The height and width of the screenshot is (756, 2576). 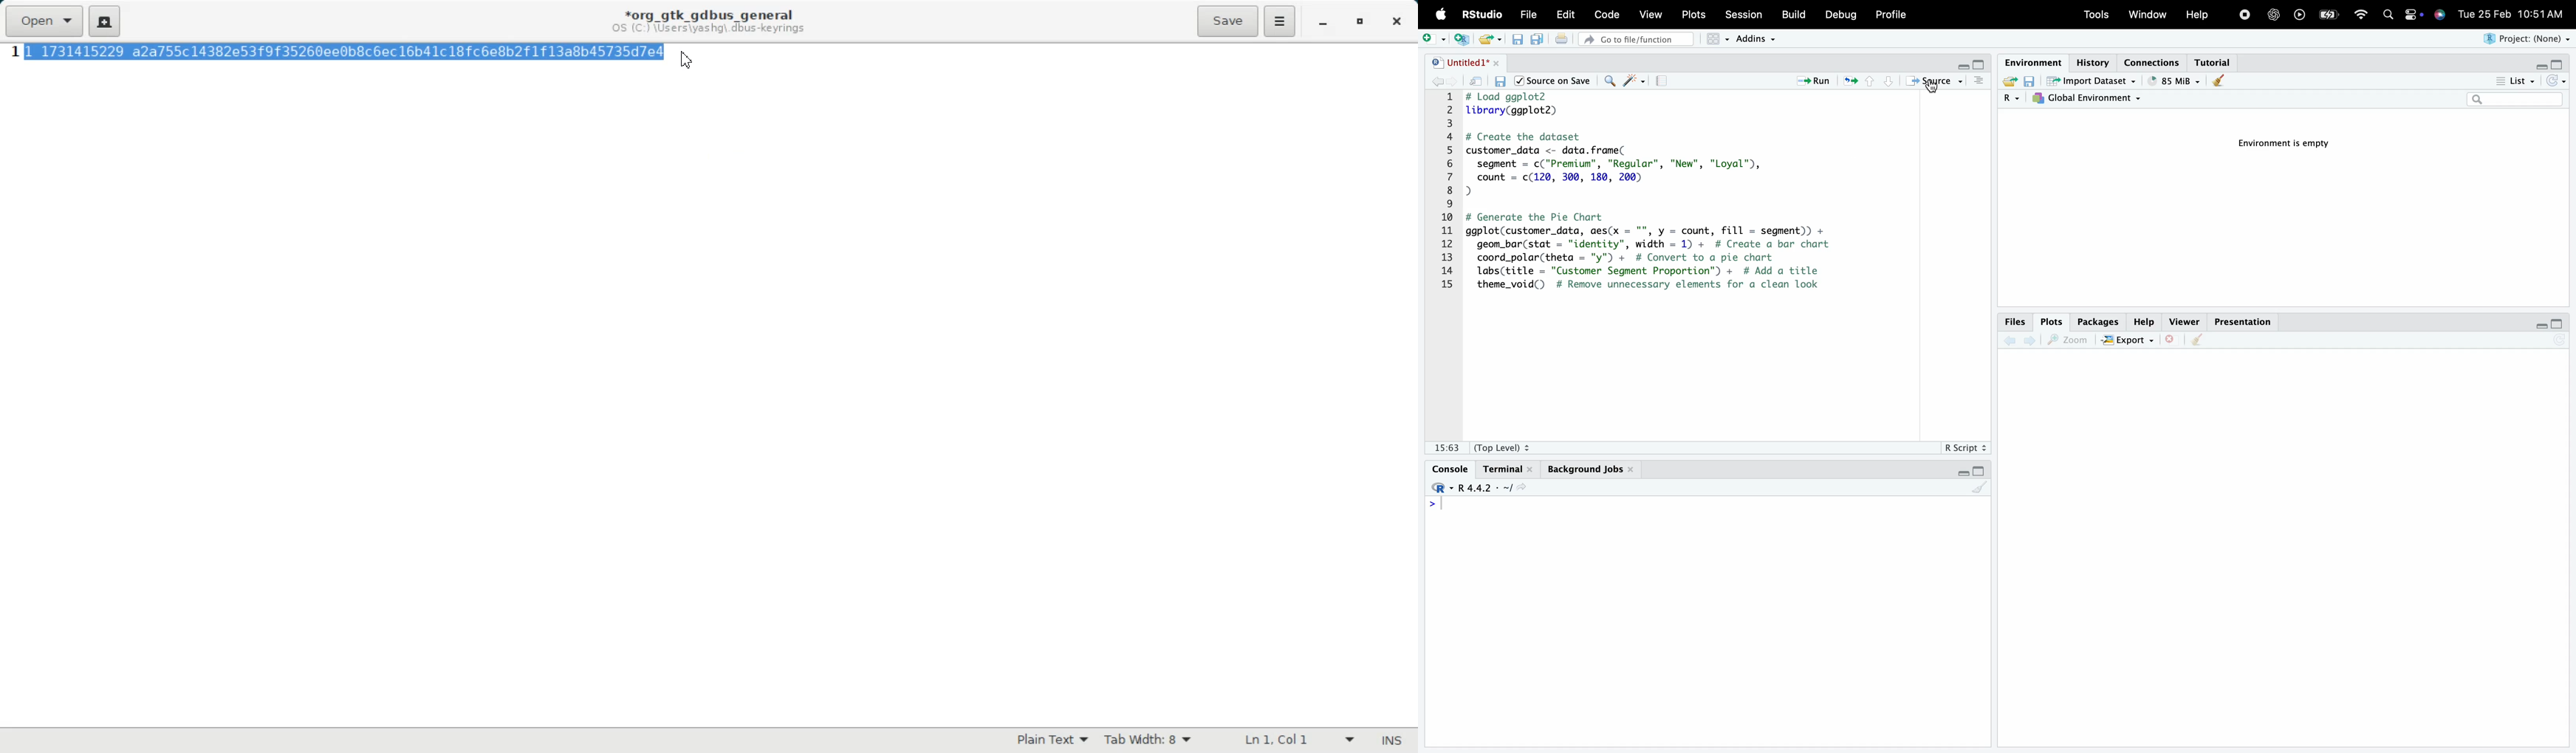 What do you see at coordinates (2364, 15) in the screenshot?
I see `wifi` at bounding box center [2364, 15].